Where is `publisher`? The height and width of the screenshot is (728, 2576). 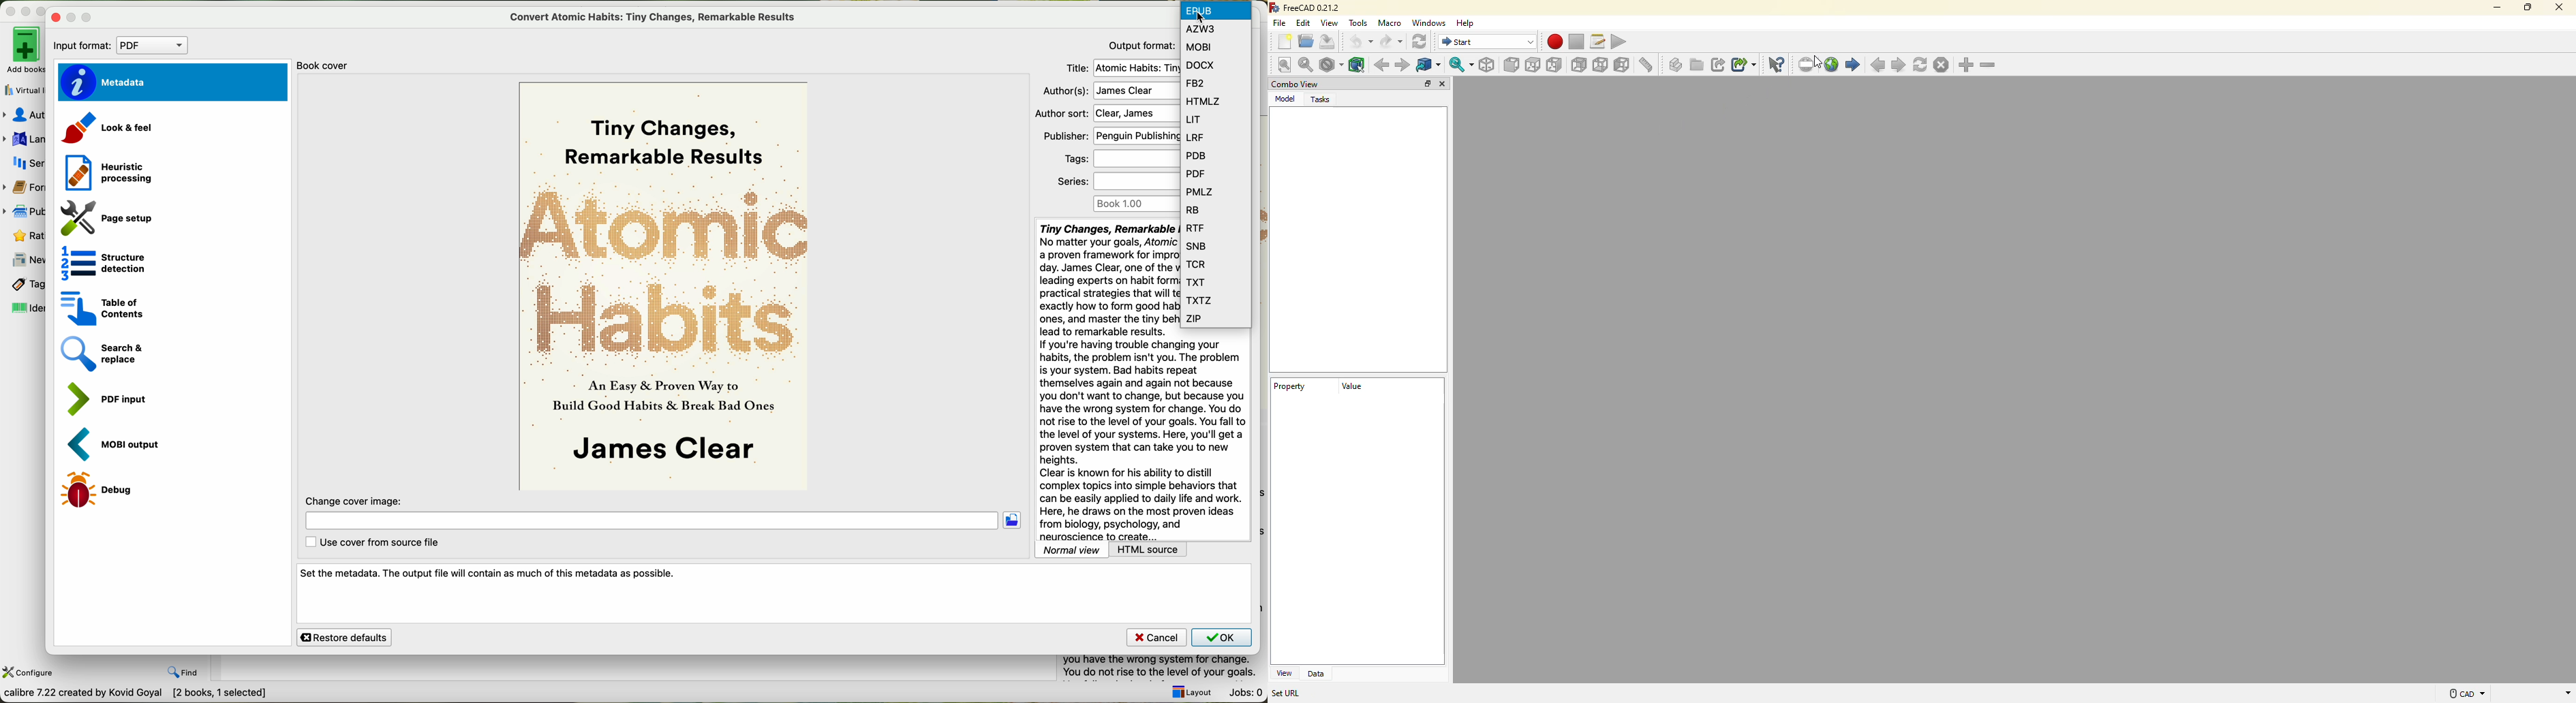
publisher is located at coordinates (1109, 137).